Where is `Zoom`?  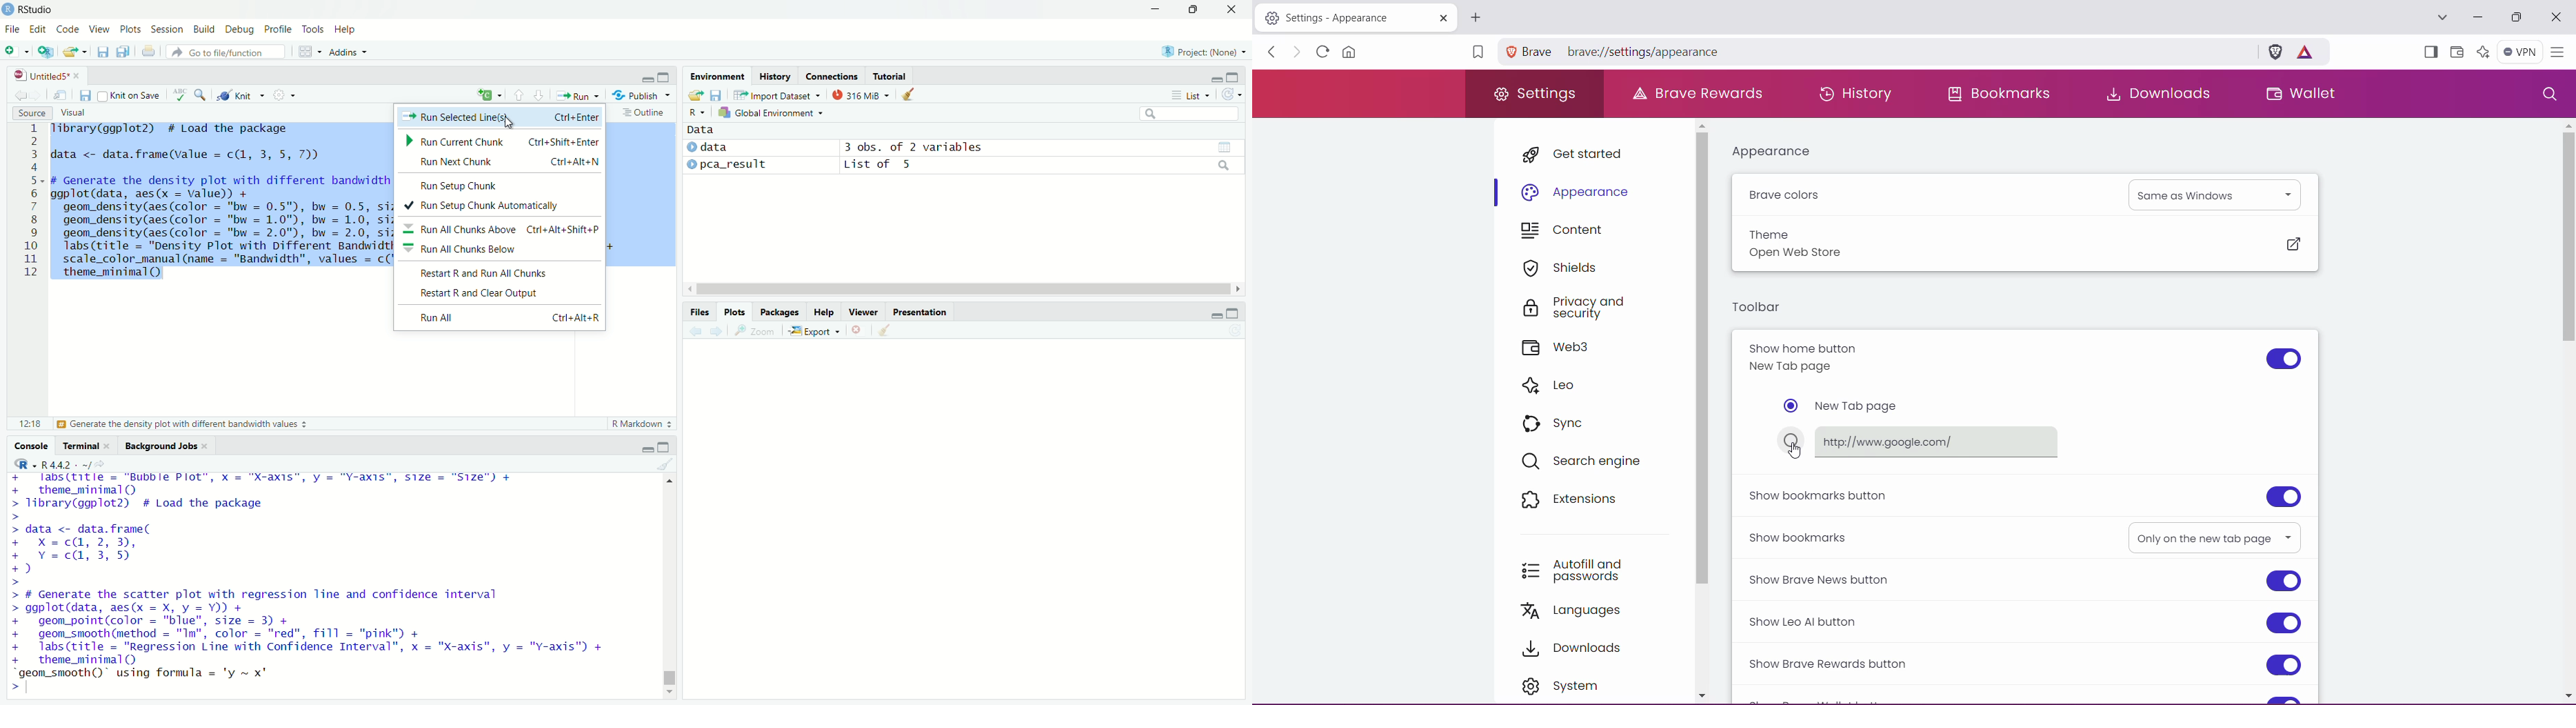
Zoom is located at coordinates (756, 330).